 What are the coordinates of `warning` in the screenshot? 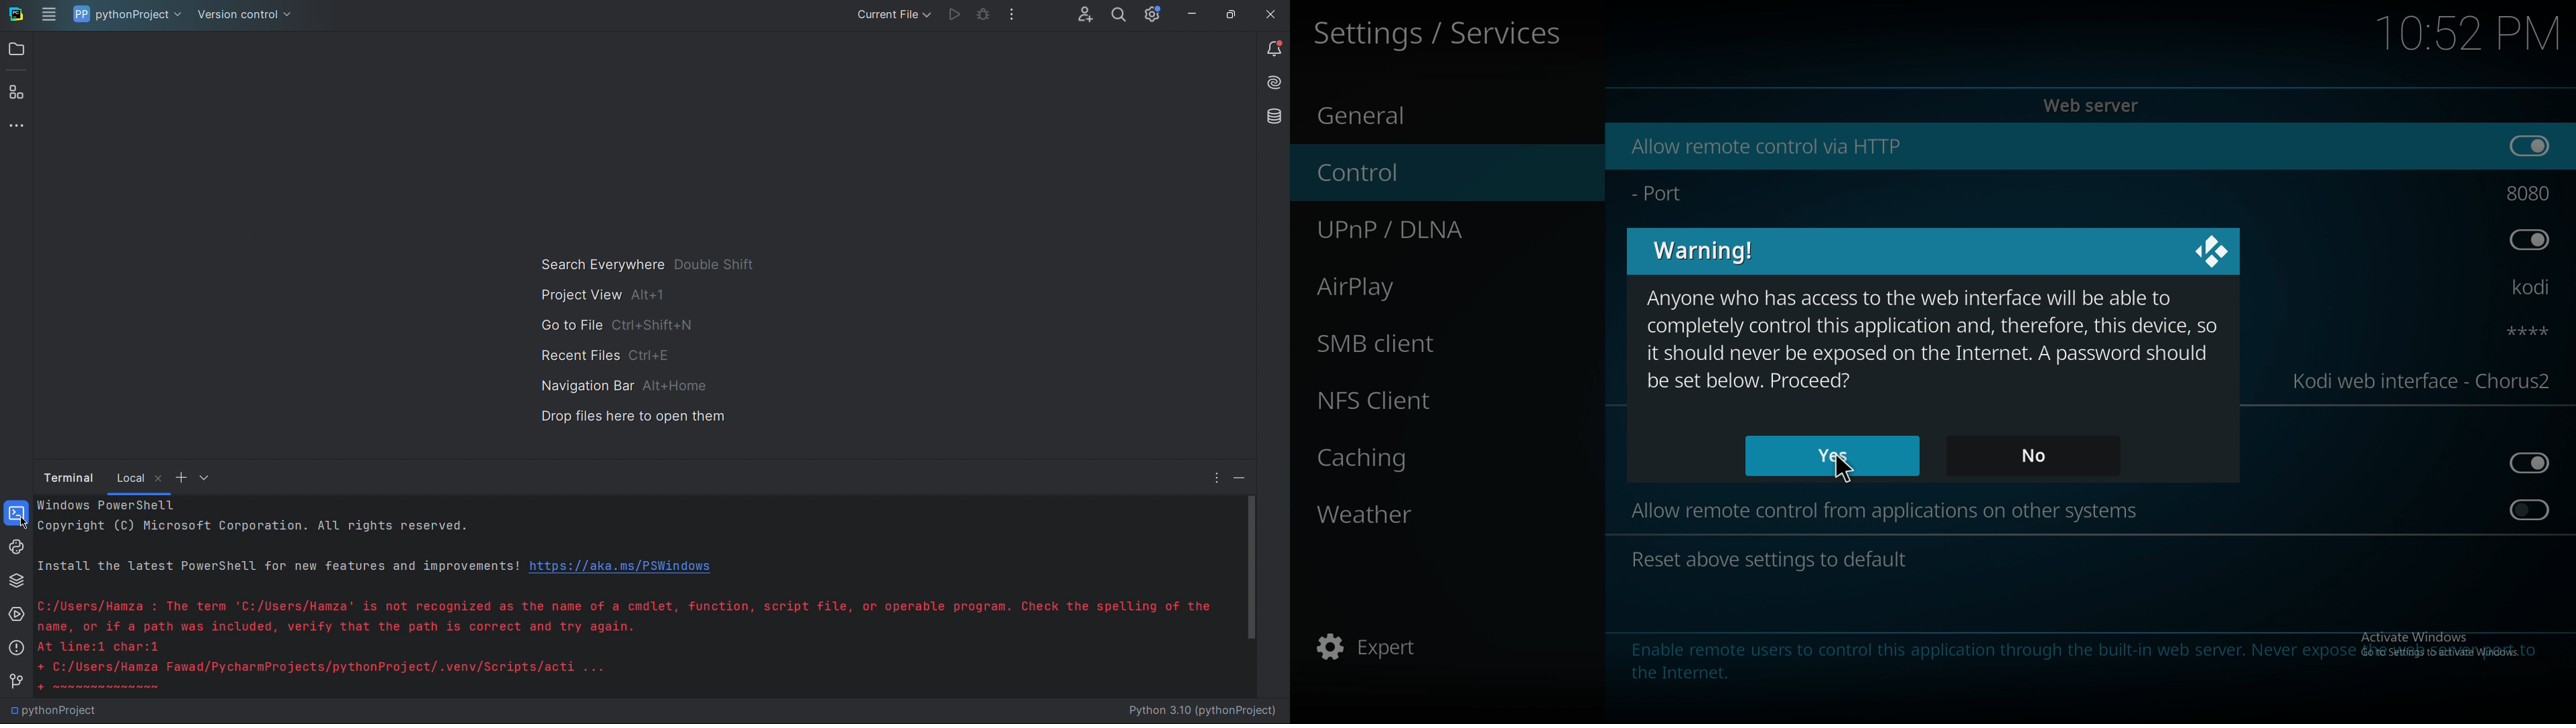 It's located at (1704, 251).